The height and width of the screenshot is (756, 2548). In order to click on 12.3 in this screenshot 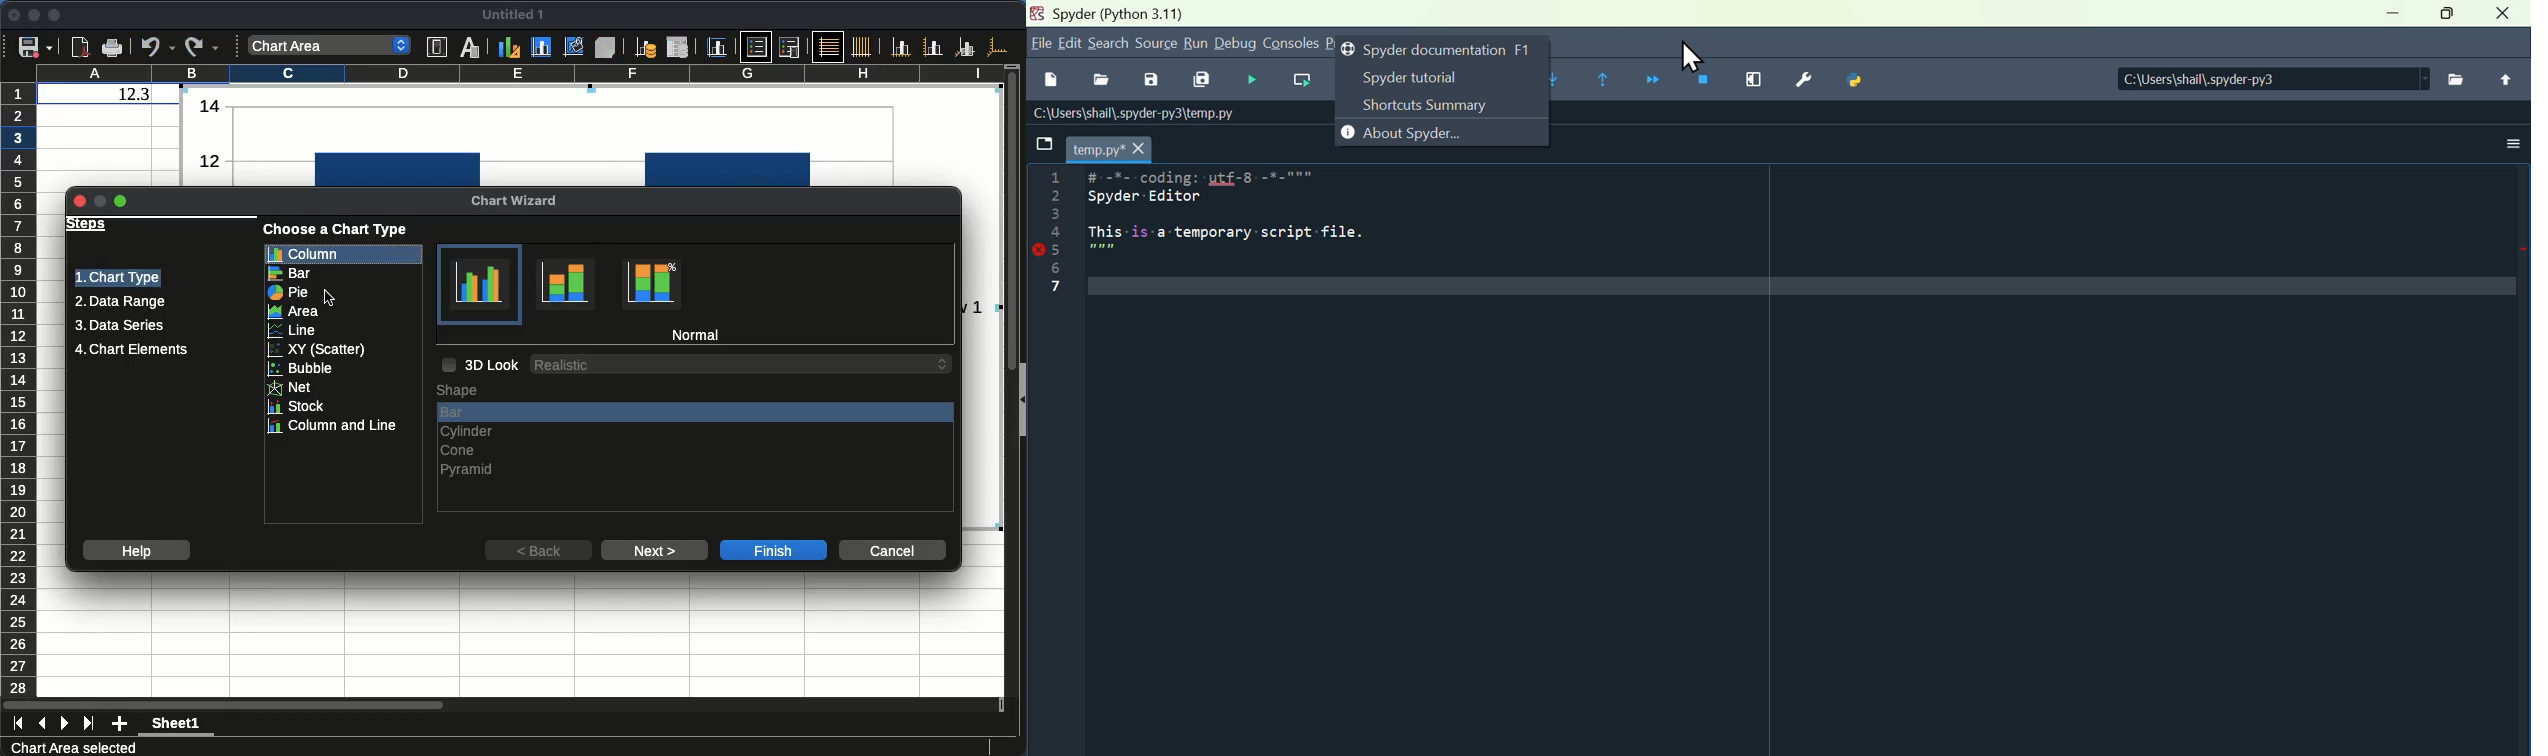, I will do `click(134, 94)`.